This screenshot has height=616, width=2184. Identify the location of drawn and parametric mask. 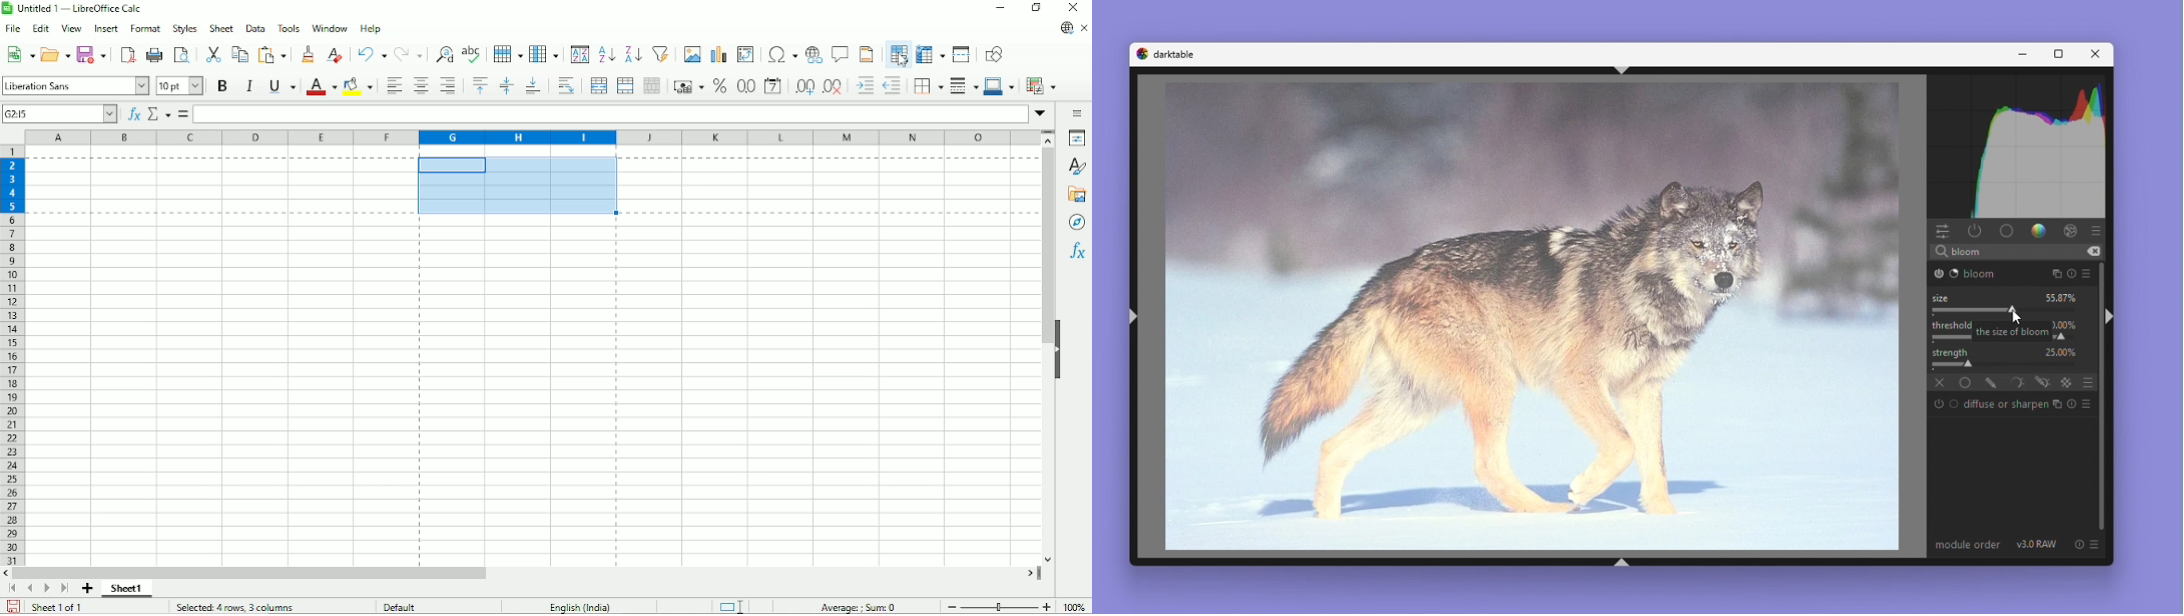
(2045, 382).